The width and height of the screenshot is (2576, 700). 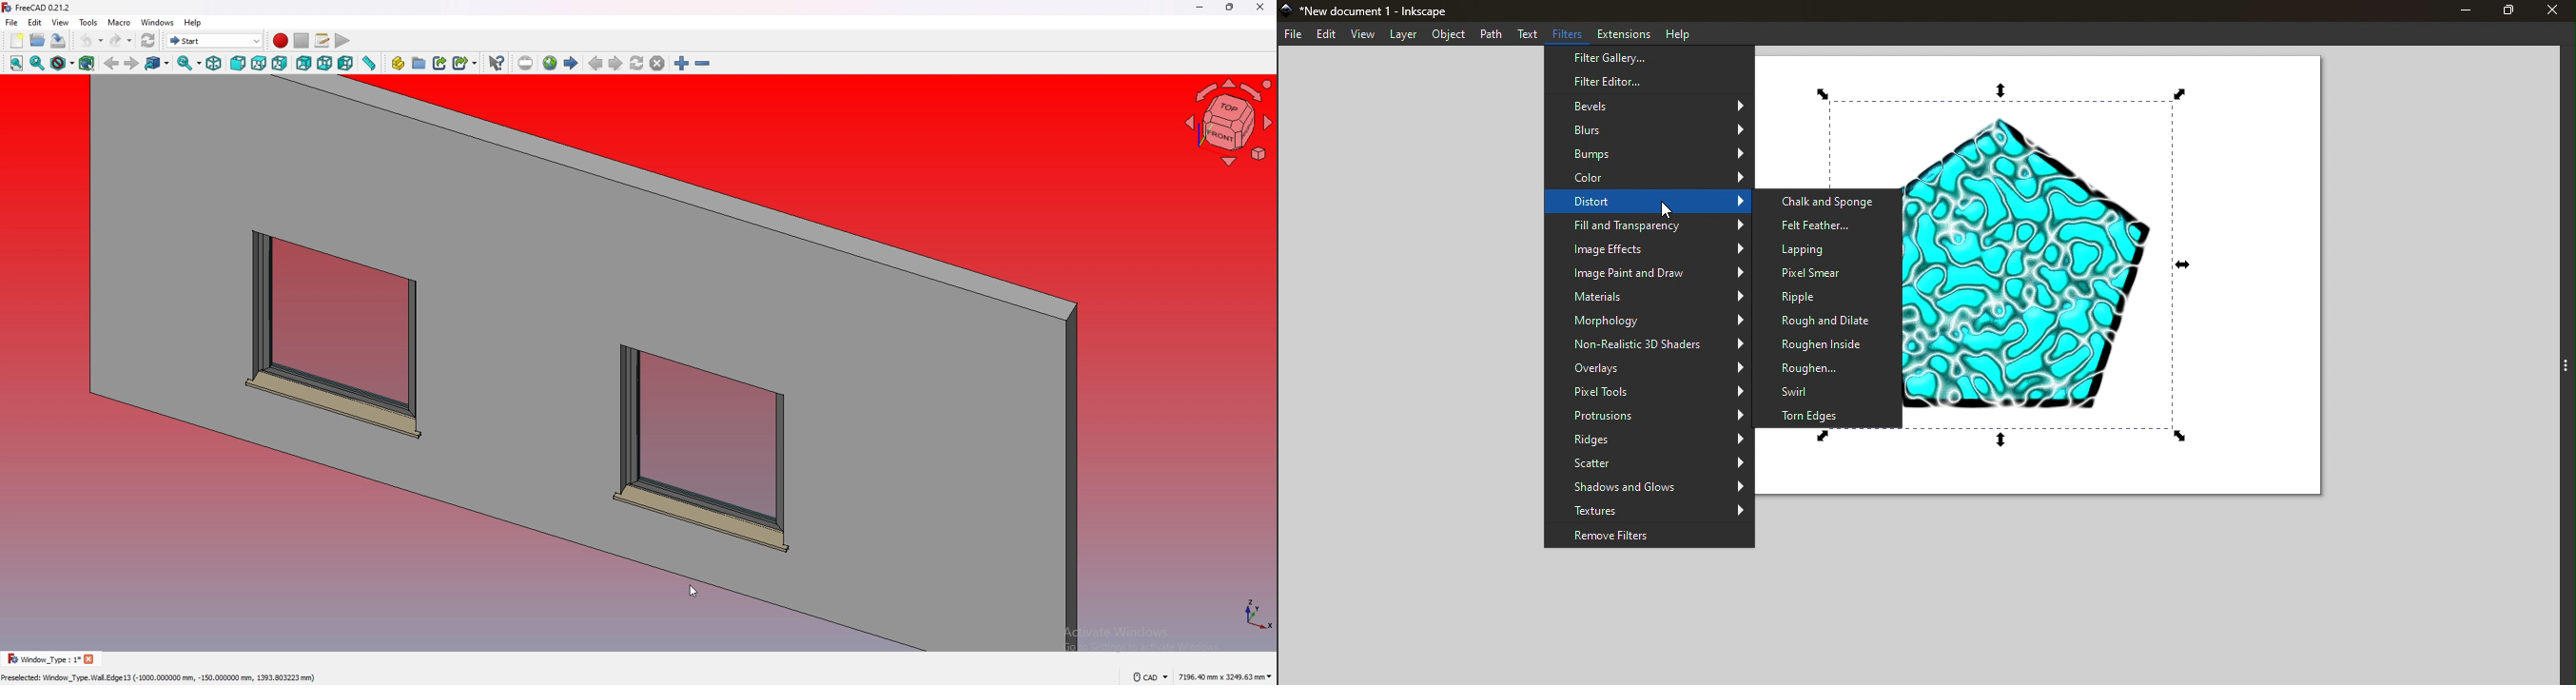 I want to click on Textures, so click(x=1650, y=512).